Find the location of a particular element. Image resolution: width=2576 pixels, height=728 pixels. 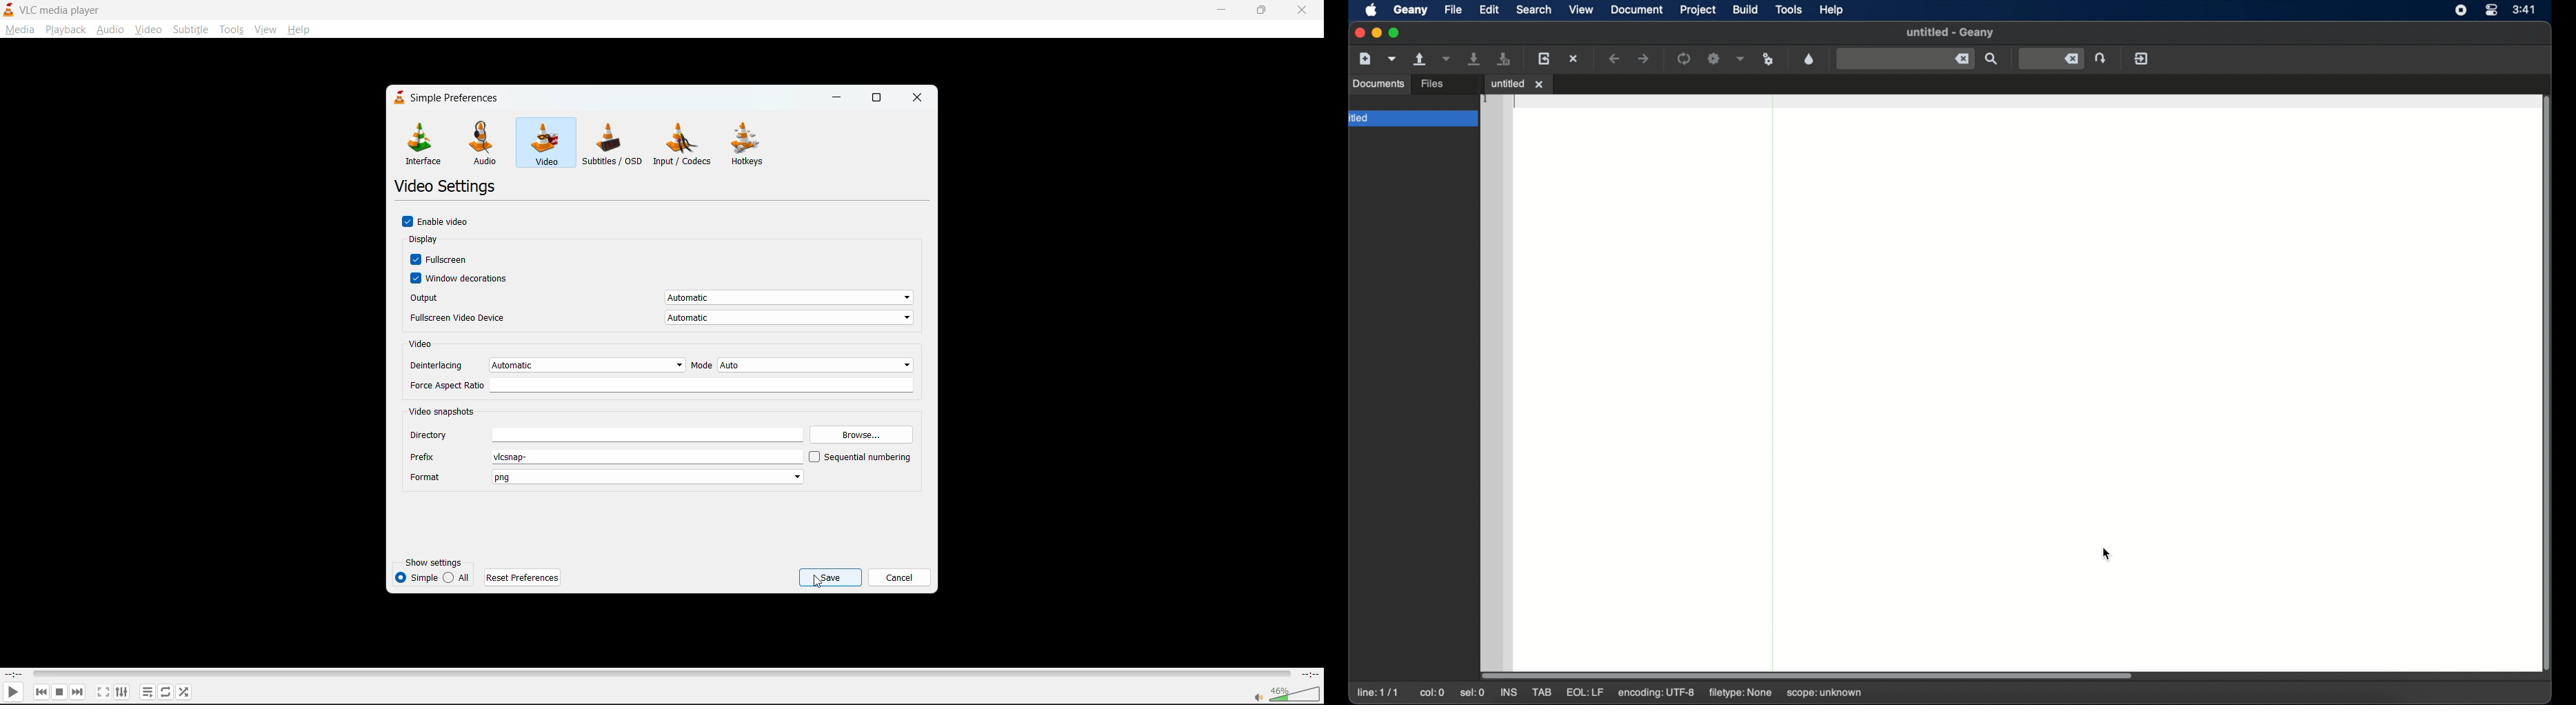

minimize is located at coordinates (1220, 10).